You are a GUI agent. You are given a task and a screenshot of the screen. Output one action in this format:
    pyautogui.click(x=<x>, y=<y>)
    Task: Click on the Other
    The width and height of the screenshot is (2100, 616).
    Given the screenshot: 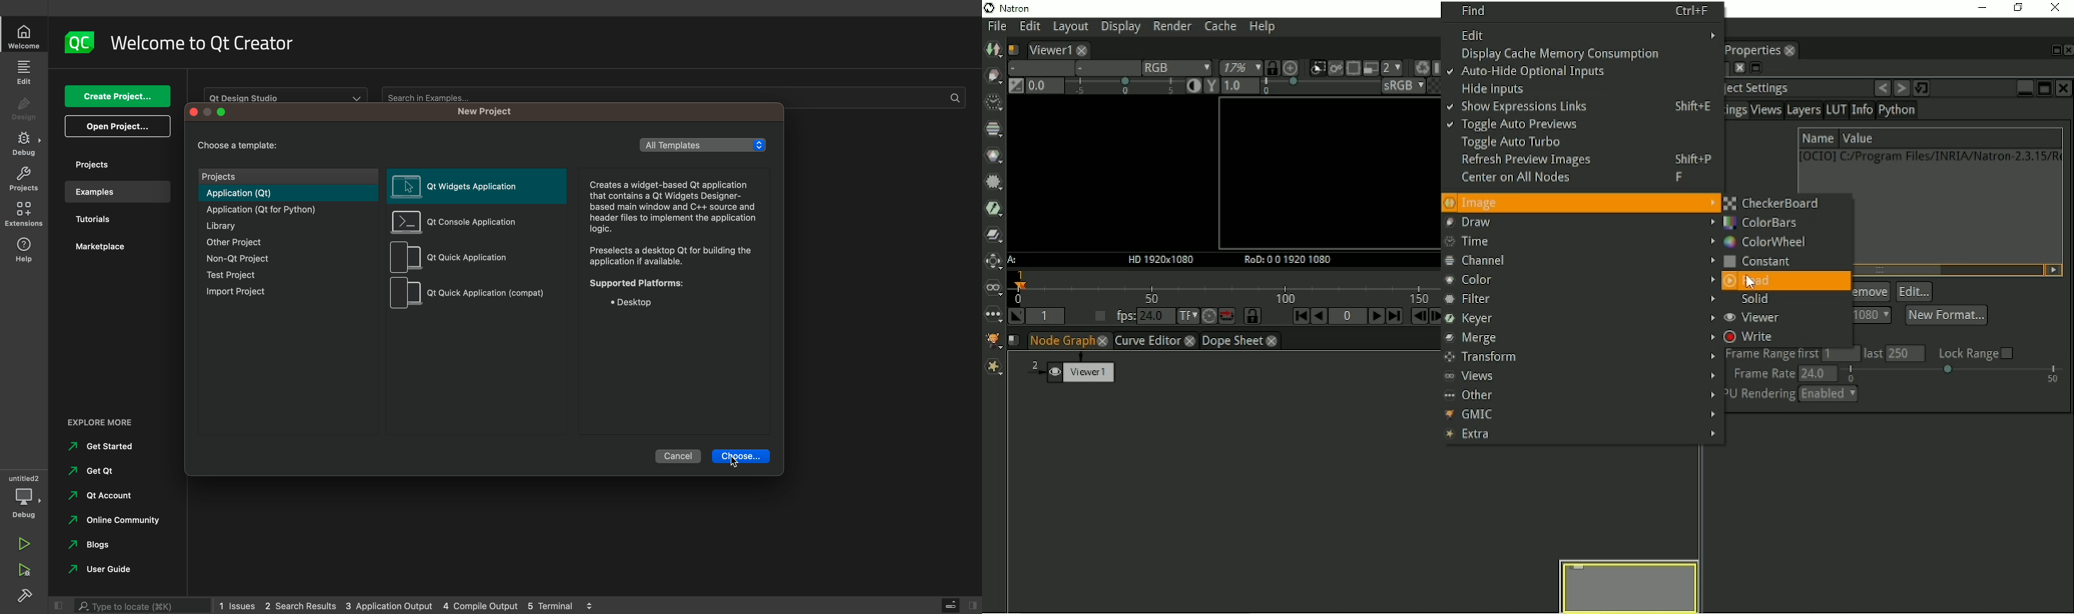 What is the action you would take?
    pyautogui.click(x=1580, y=394)
    